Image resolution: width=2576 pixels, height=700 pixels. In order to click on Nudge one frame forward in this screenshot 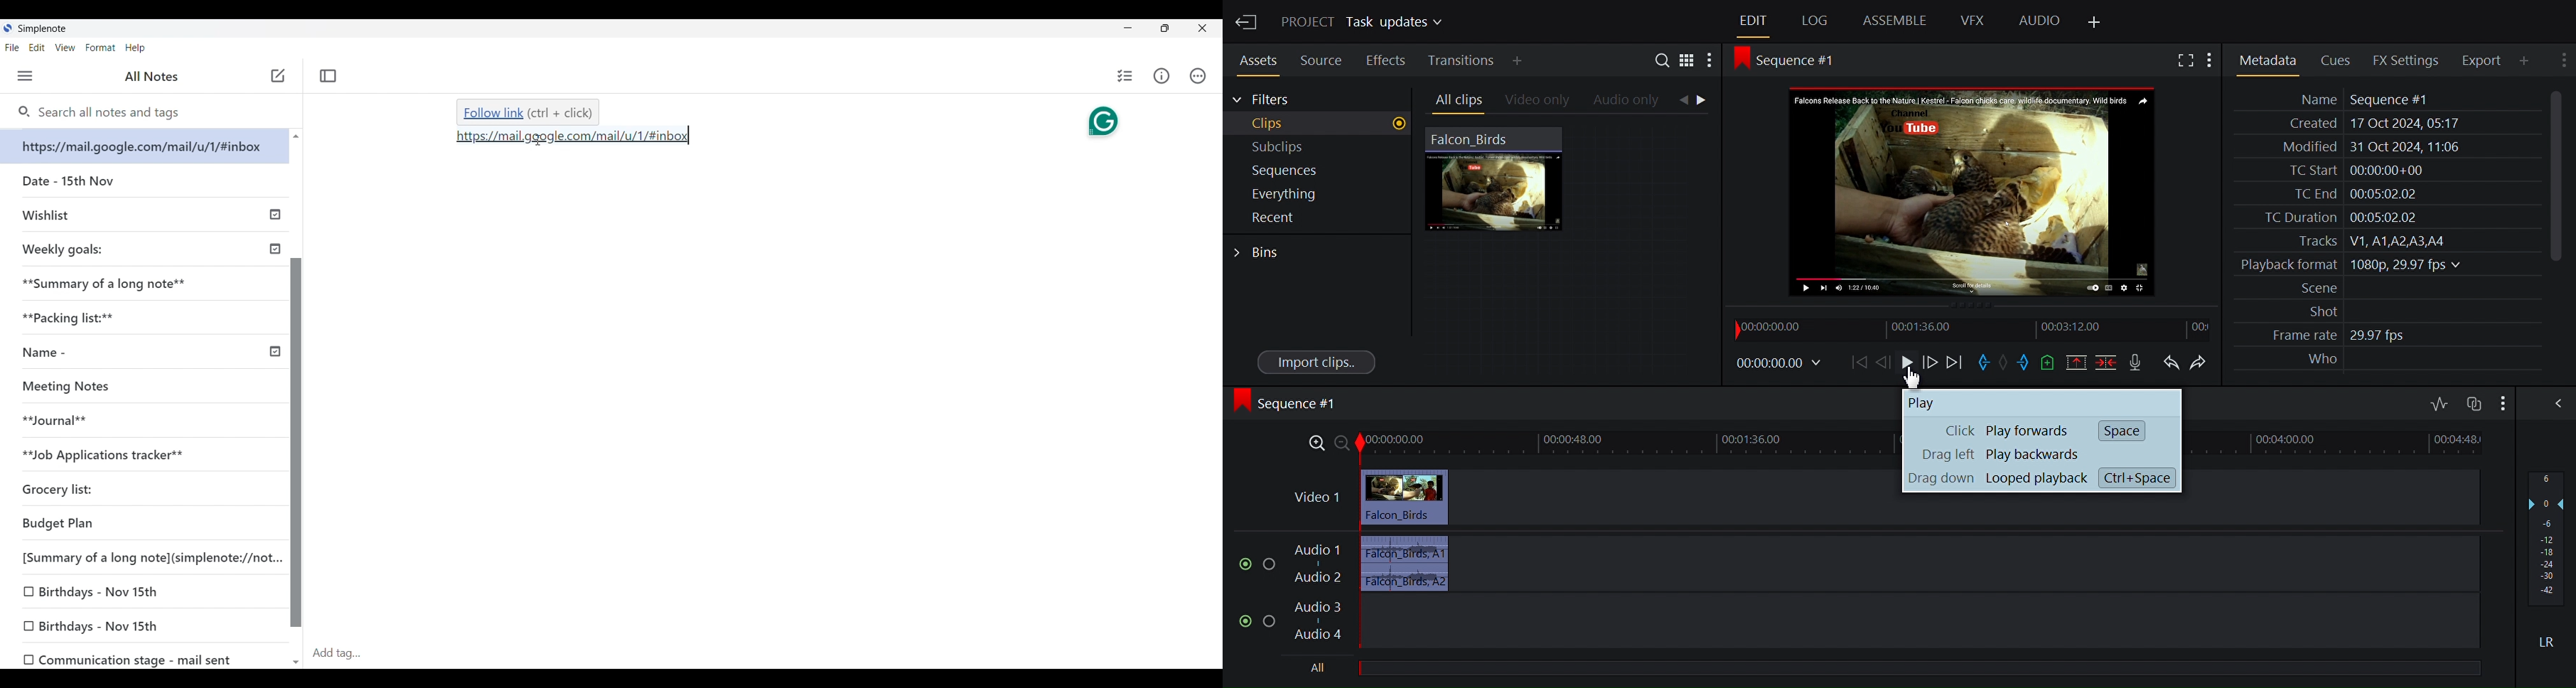, I will do `click(1931, 362)`.